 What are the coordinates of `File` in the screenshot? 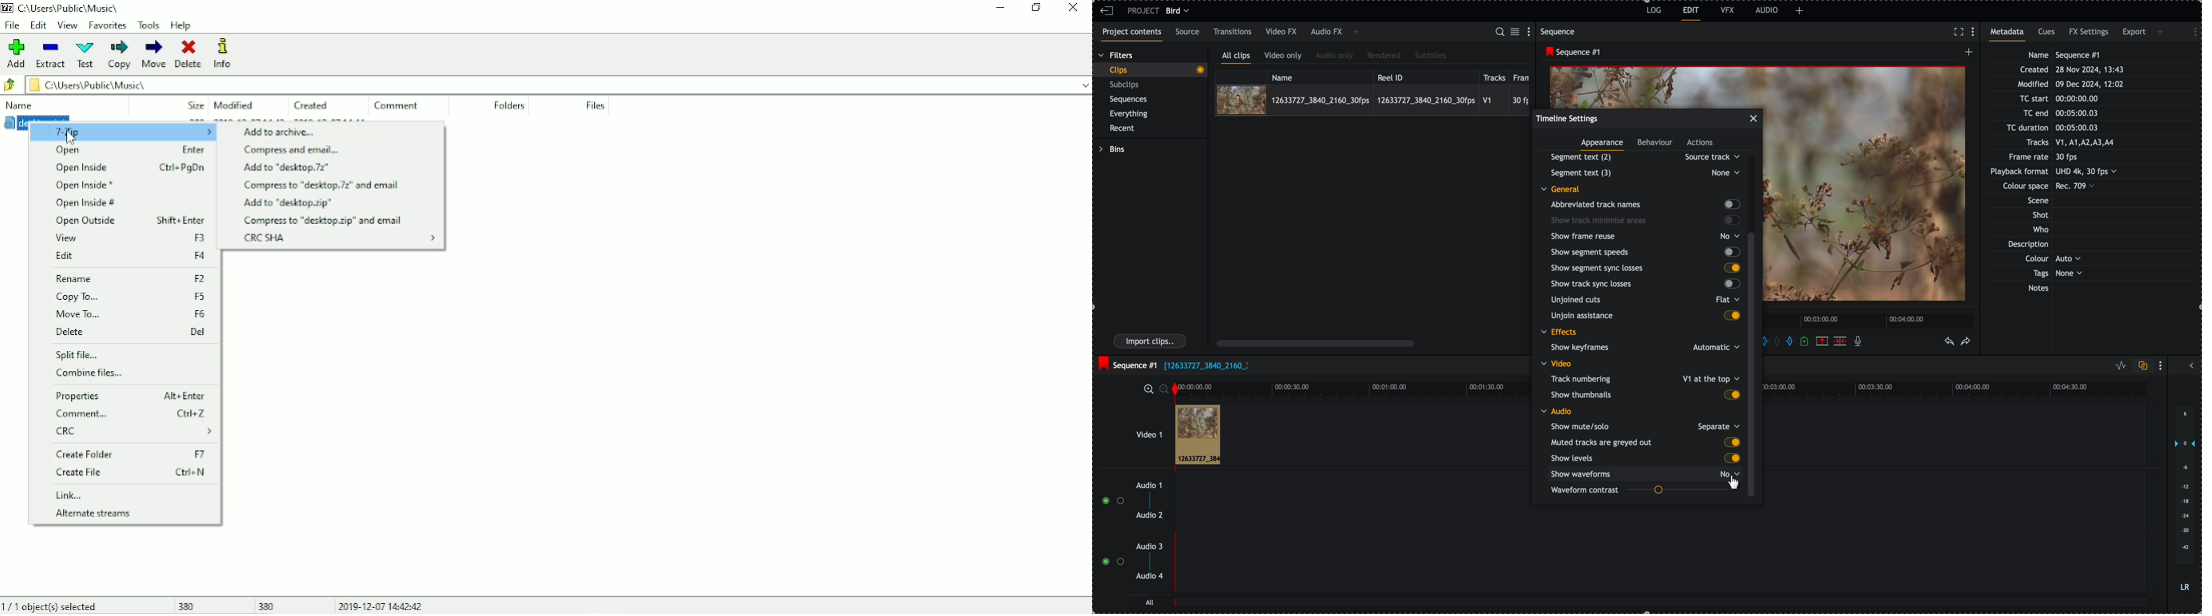 It's located at (596, 106).